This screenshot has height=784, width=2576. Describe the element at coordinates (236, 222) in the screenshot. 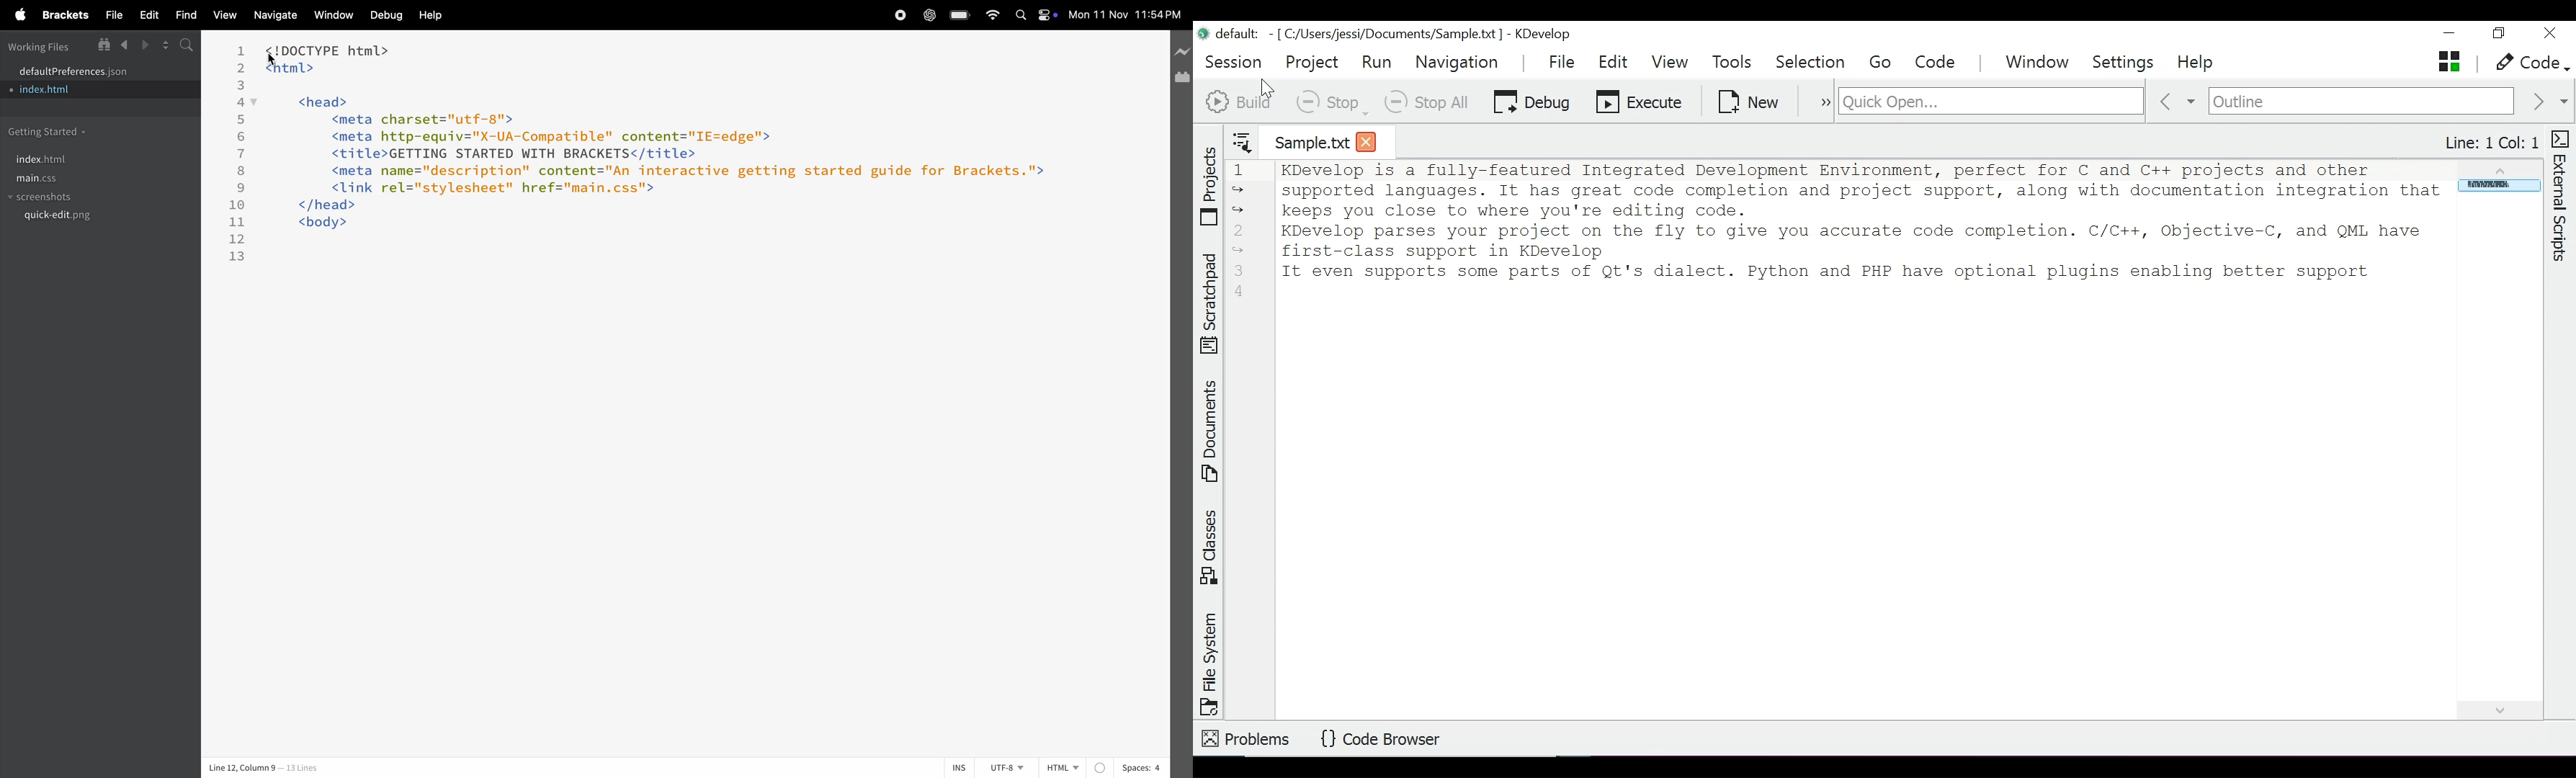

I see `11` at that location.